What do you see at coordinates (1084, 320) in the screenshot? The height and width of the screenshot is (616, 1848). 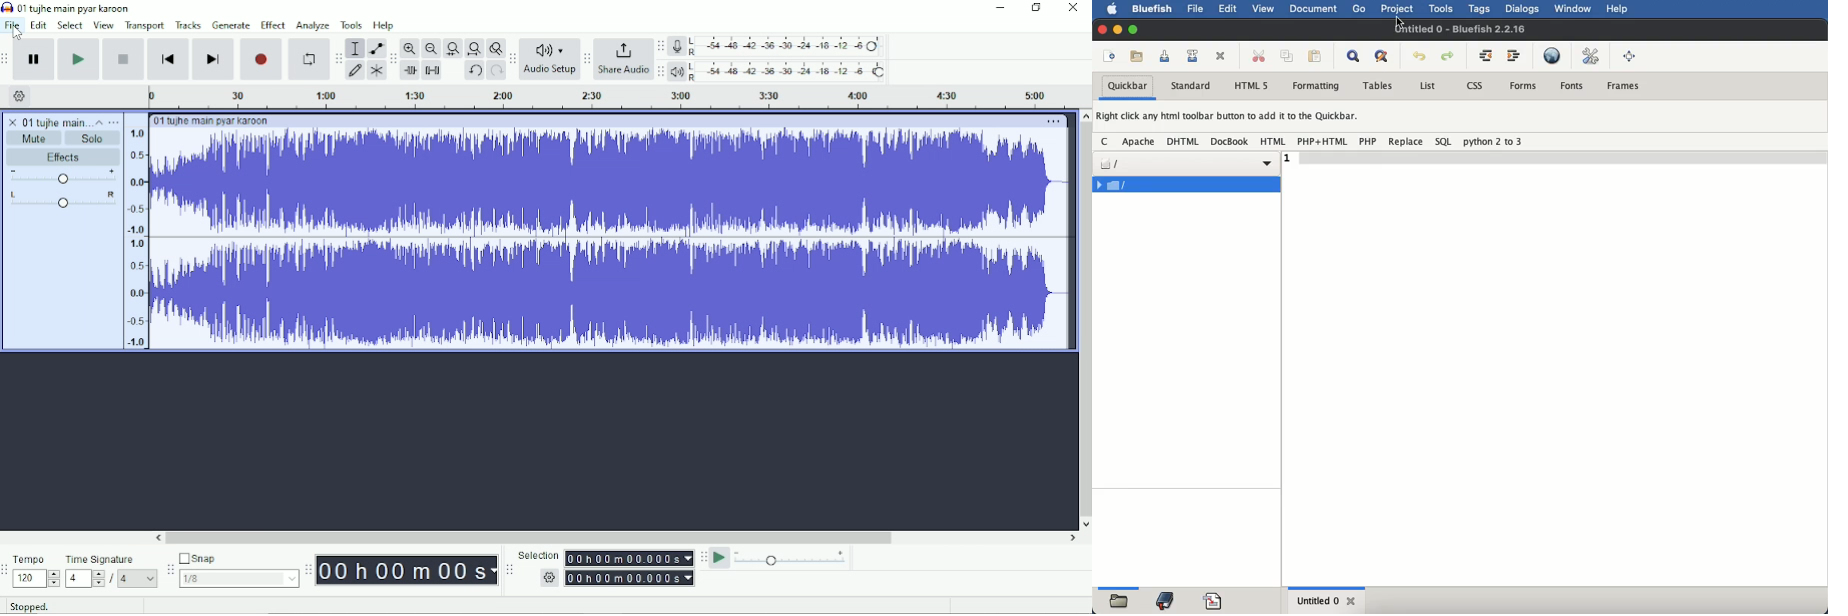 I see `Vertical scrollbar` at bounding box center [1084, 320].